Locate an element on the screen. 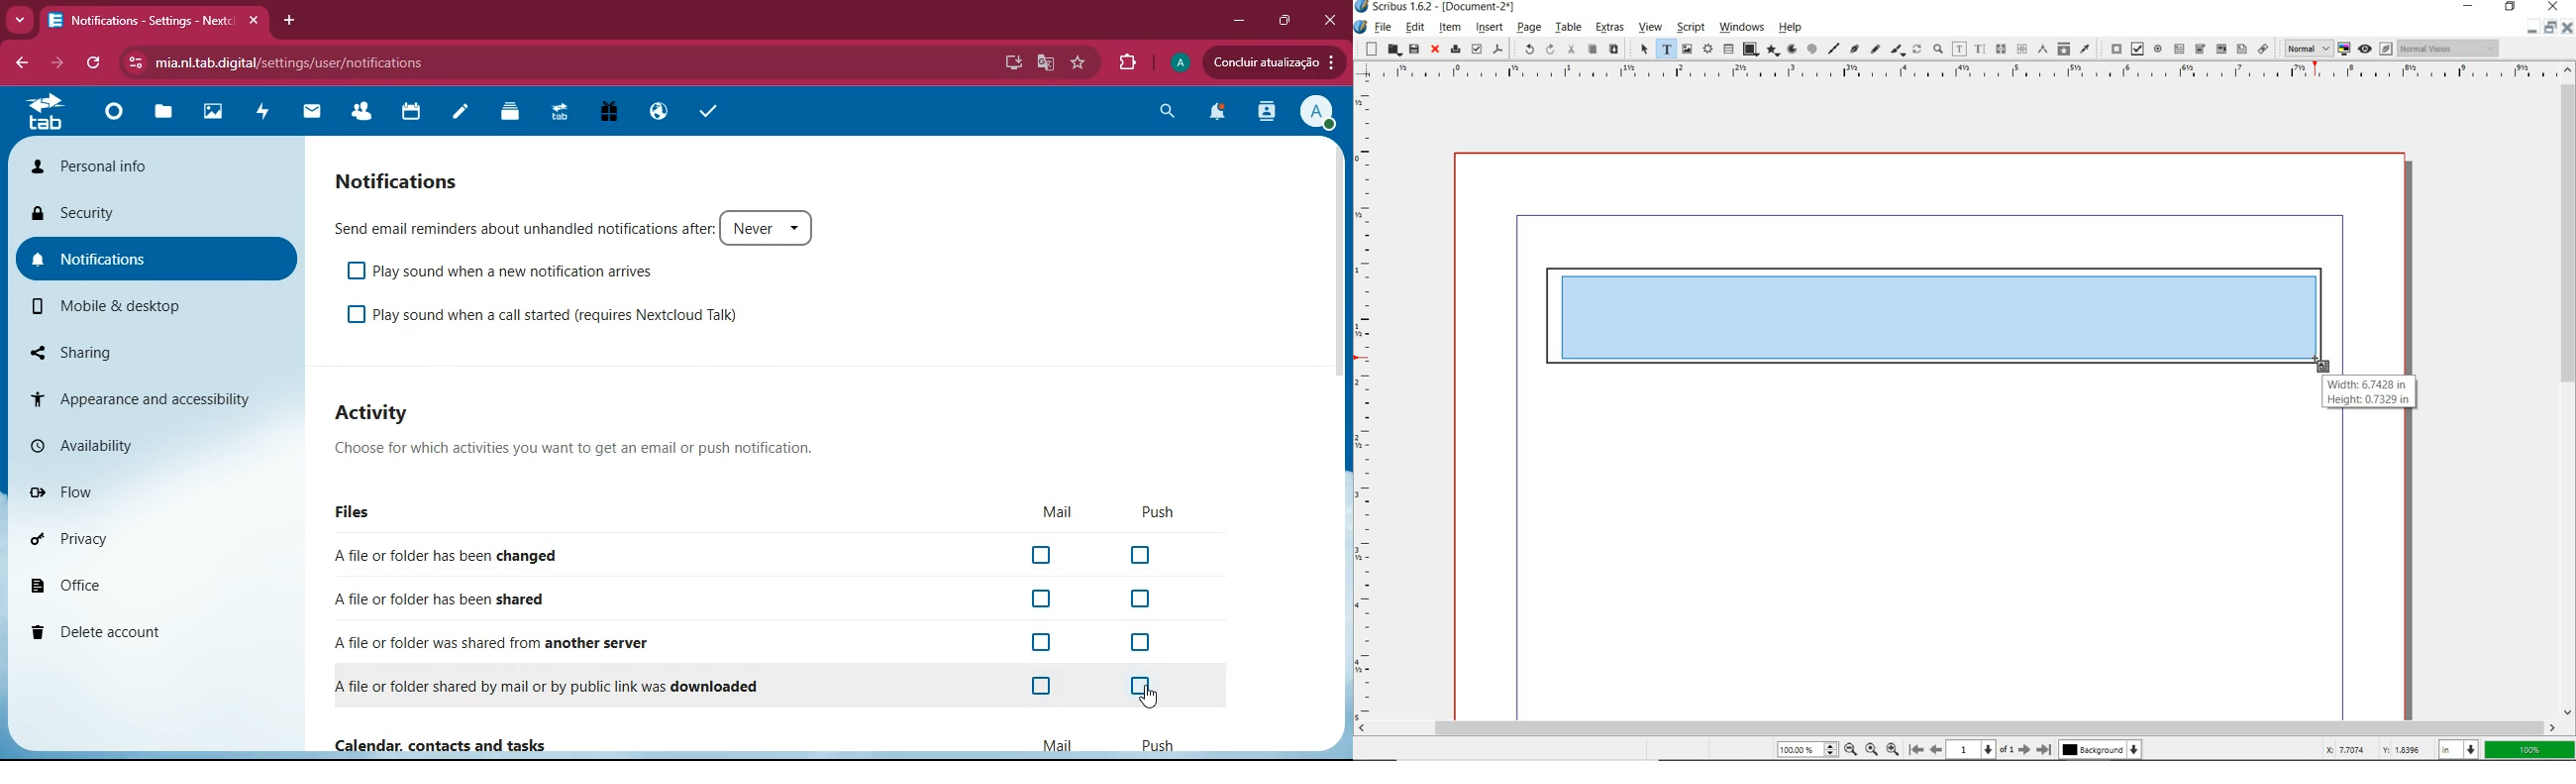  forward is located at coordinates (60, 64).